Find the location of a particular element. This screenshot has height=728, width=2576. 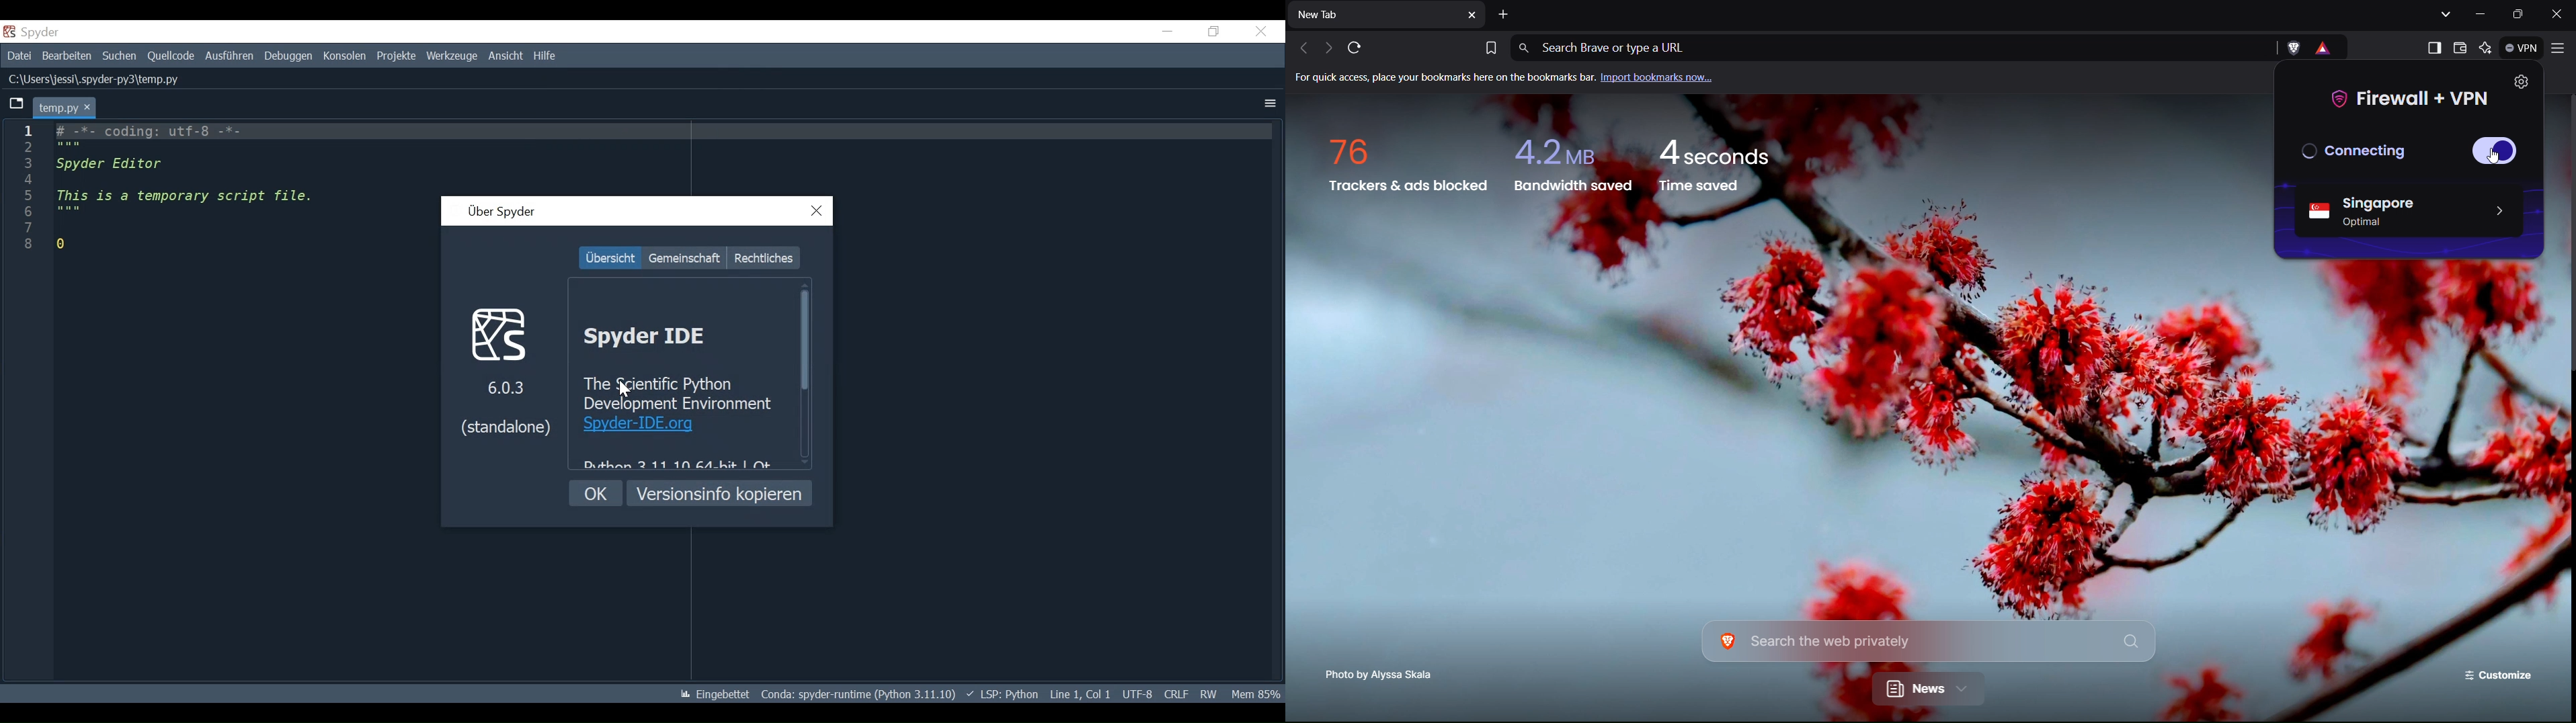

spyder is located at coordinates (40, 31).